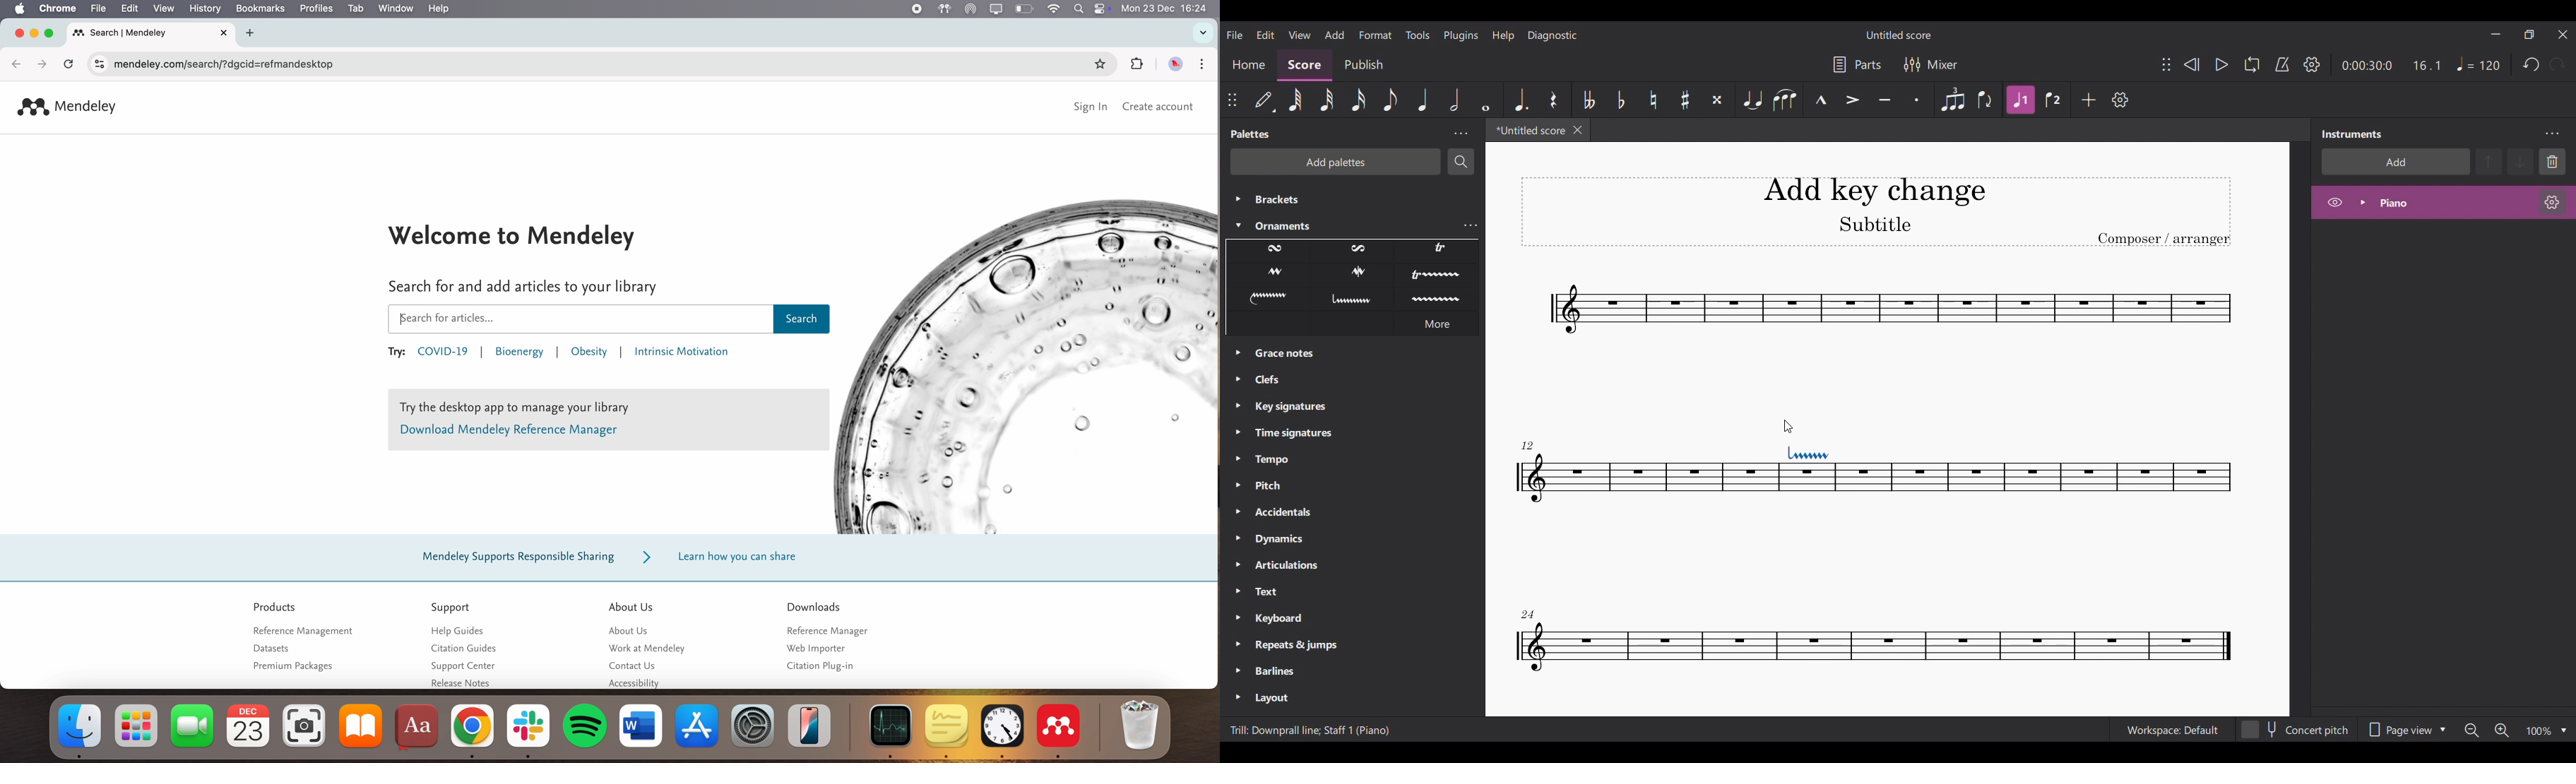  What do you see at coordinates (1265, 34) in the screenshot?
I see `Edit menu` at bounding box center [1265, 34].